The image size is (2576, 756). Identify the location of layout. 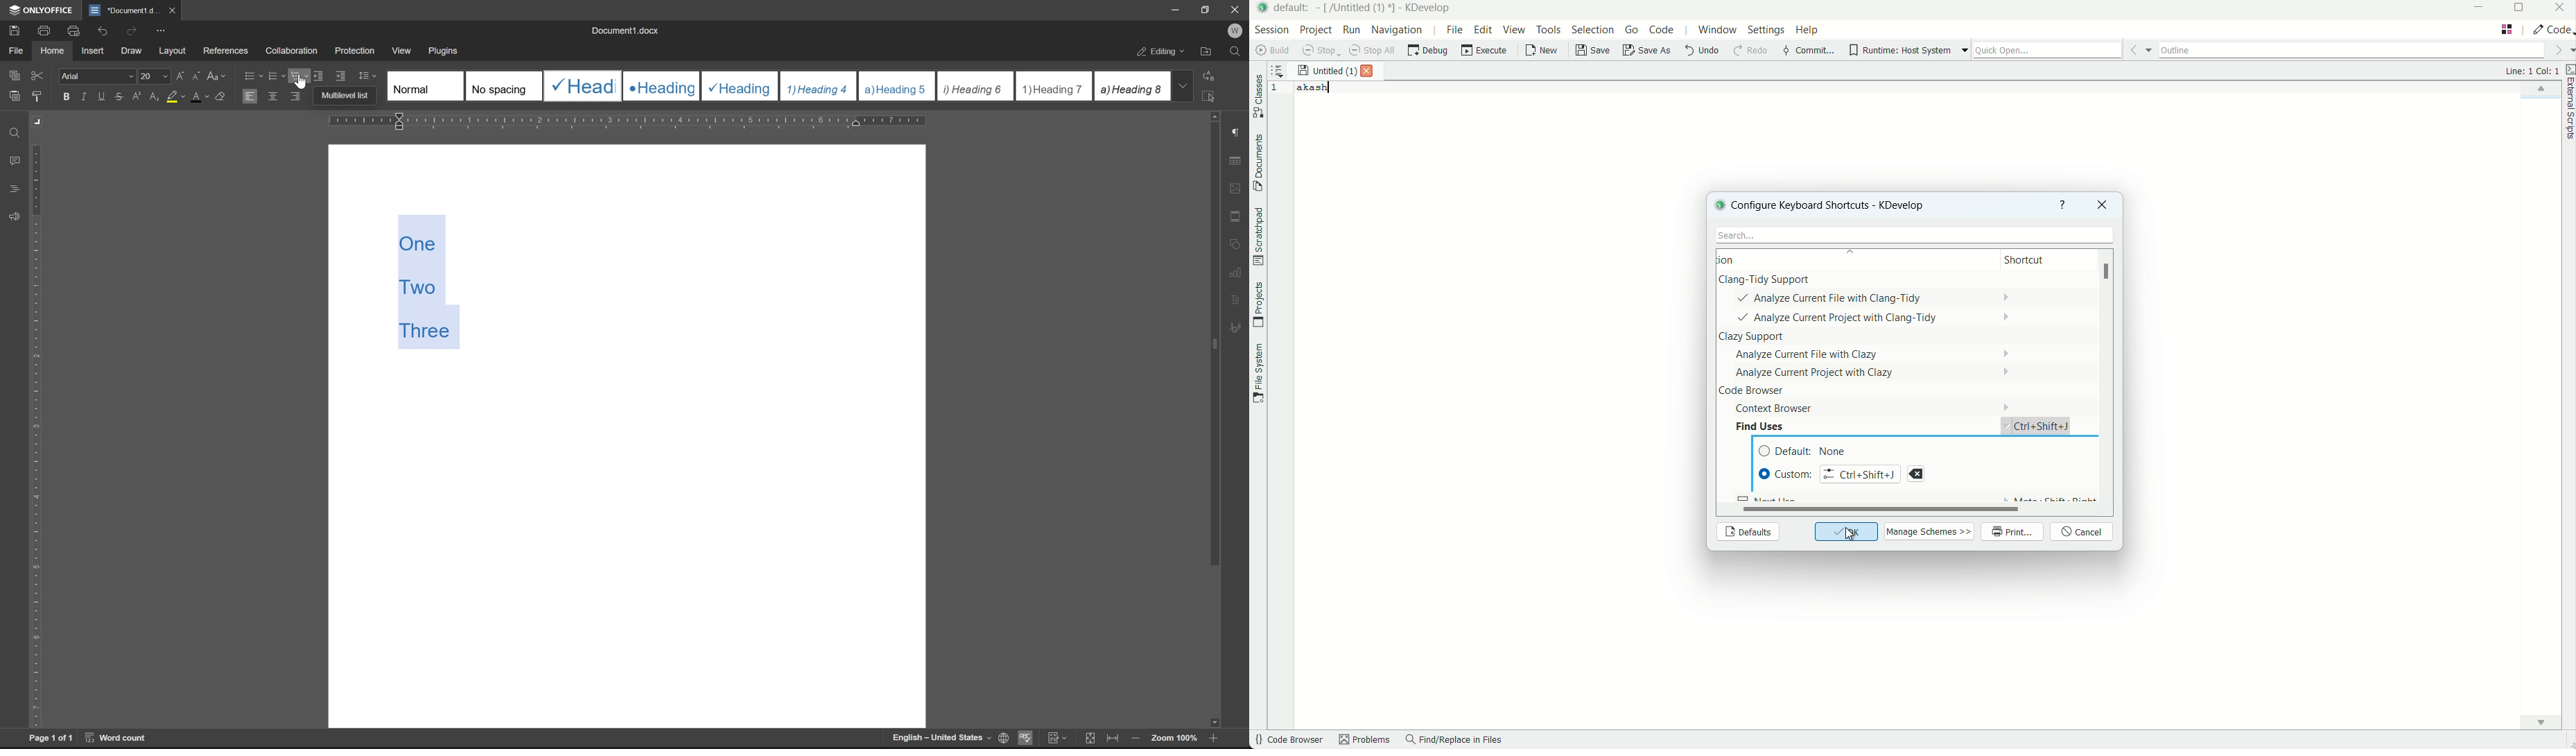
(173, 51).